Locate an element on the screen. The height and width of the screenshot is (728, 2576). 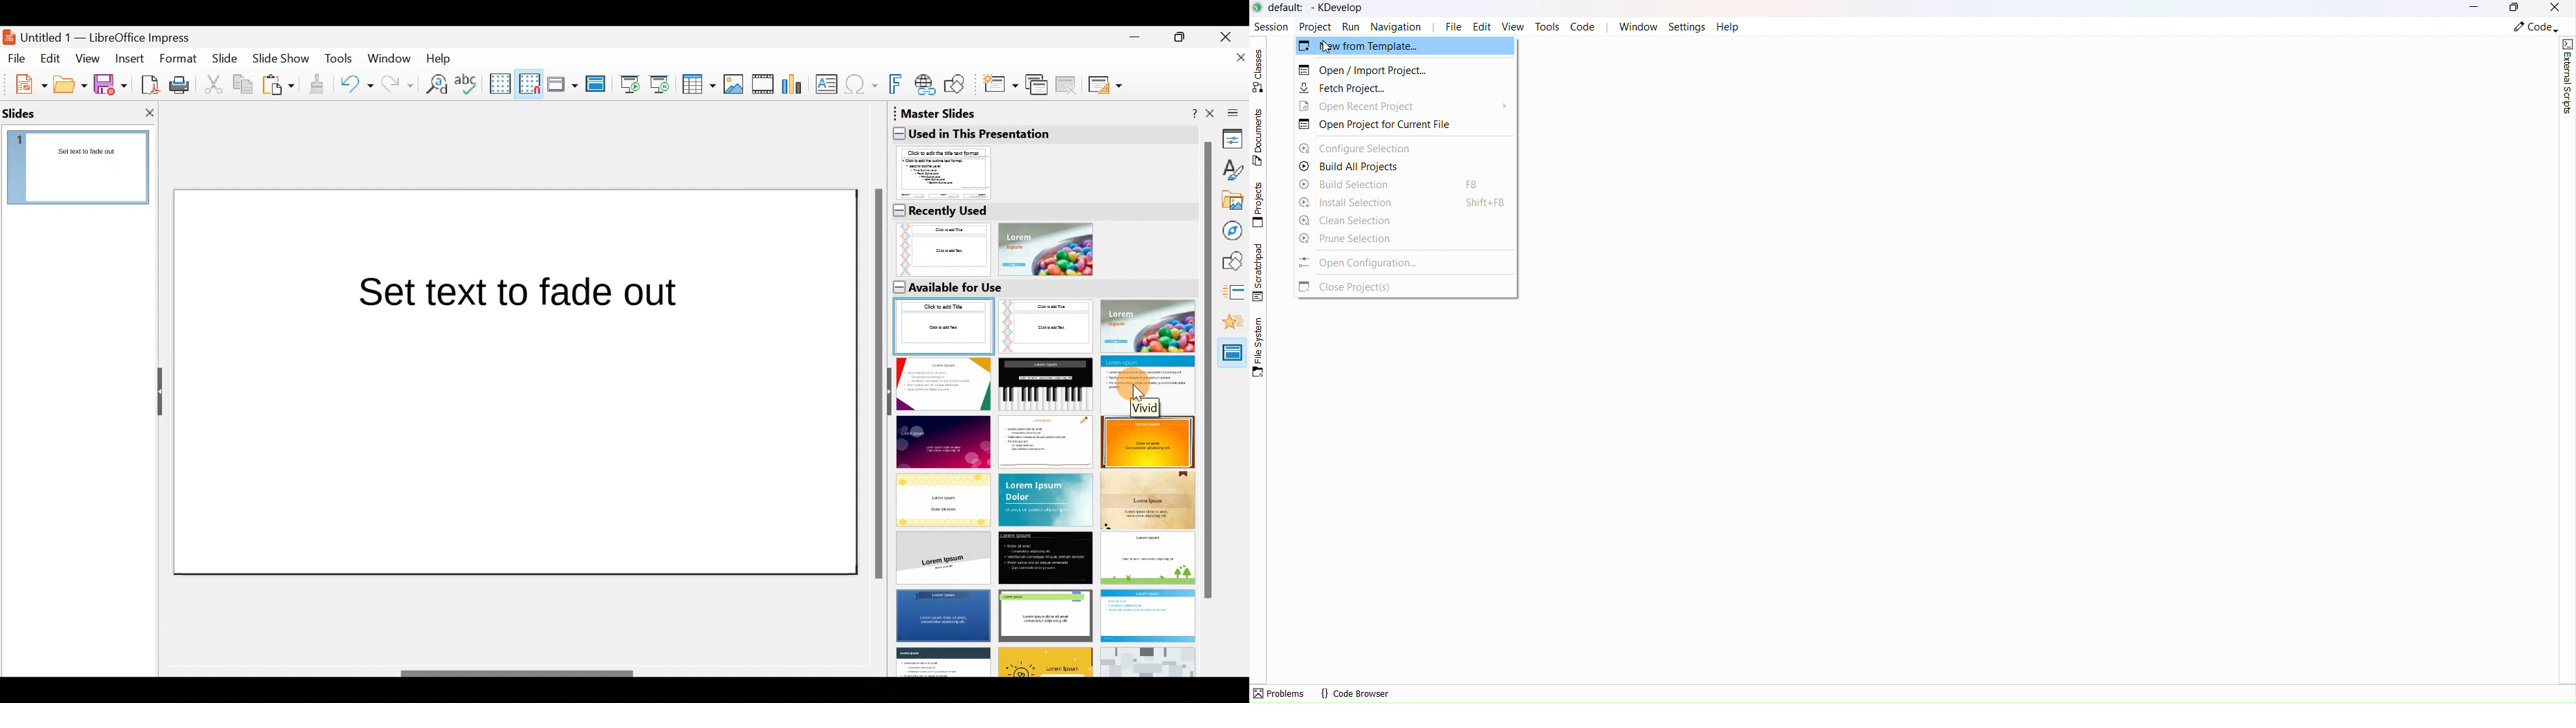
Insert fontwork text is located at coordinates (897, 87).